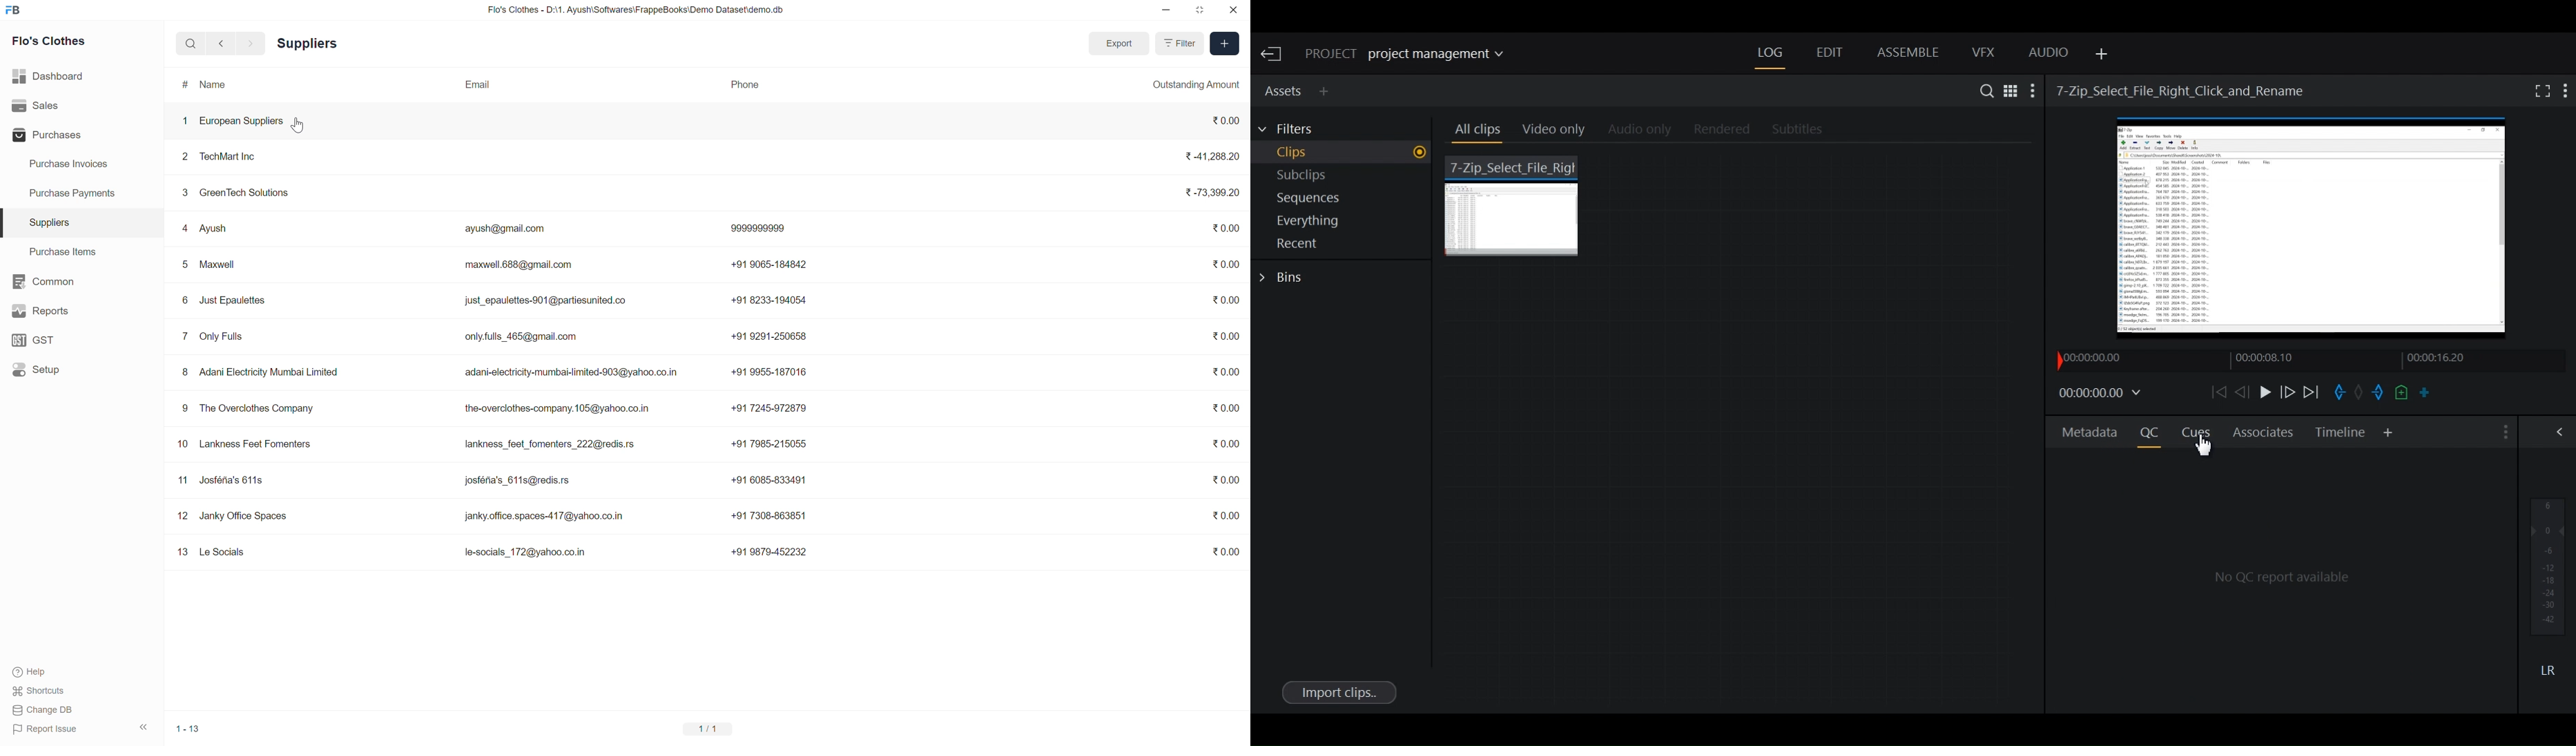 The width and height of the screenshot is (2576, 756). What do you see at coordinates (539, 517) in the screenshot?
I see `janky.office.spaces-417@yahoo.co.in` at bounding box center [539, 517].